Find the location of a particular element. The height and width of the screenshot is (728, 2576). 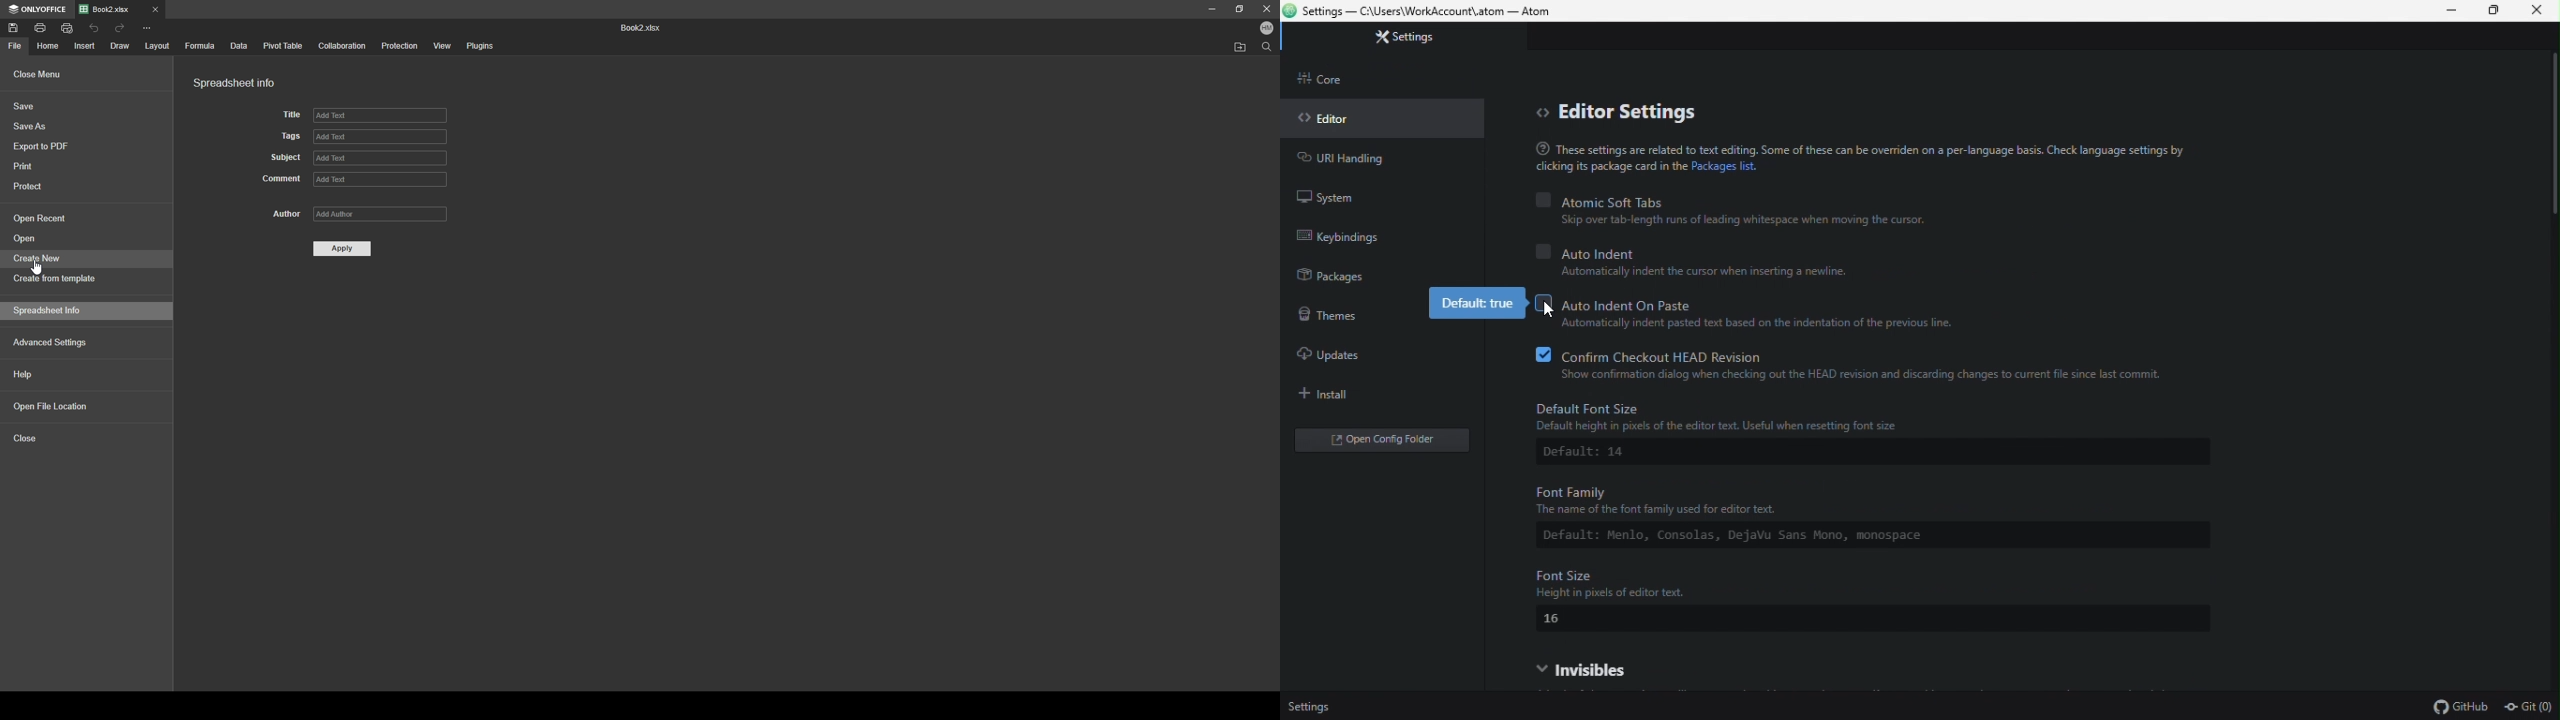

onlyoffice is located at coordinates (45, 9).